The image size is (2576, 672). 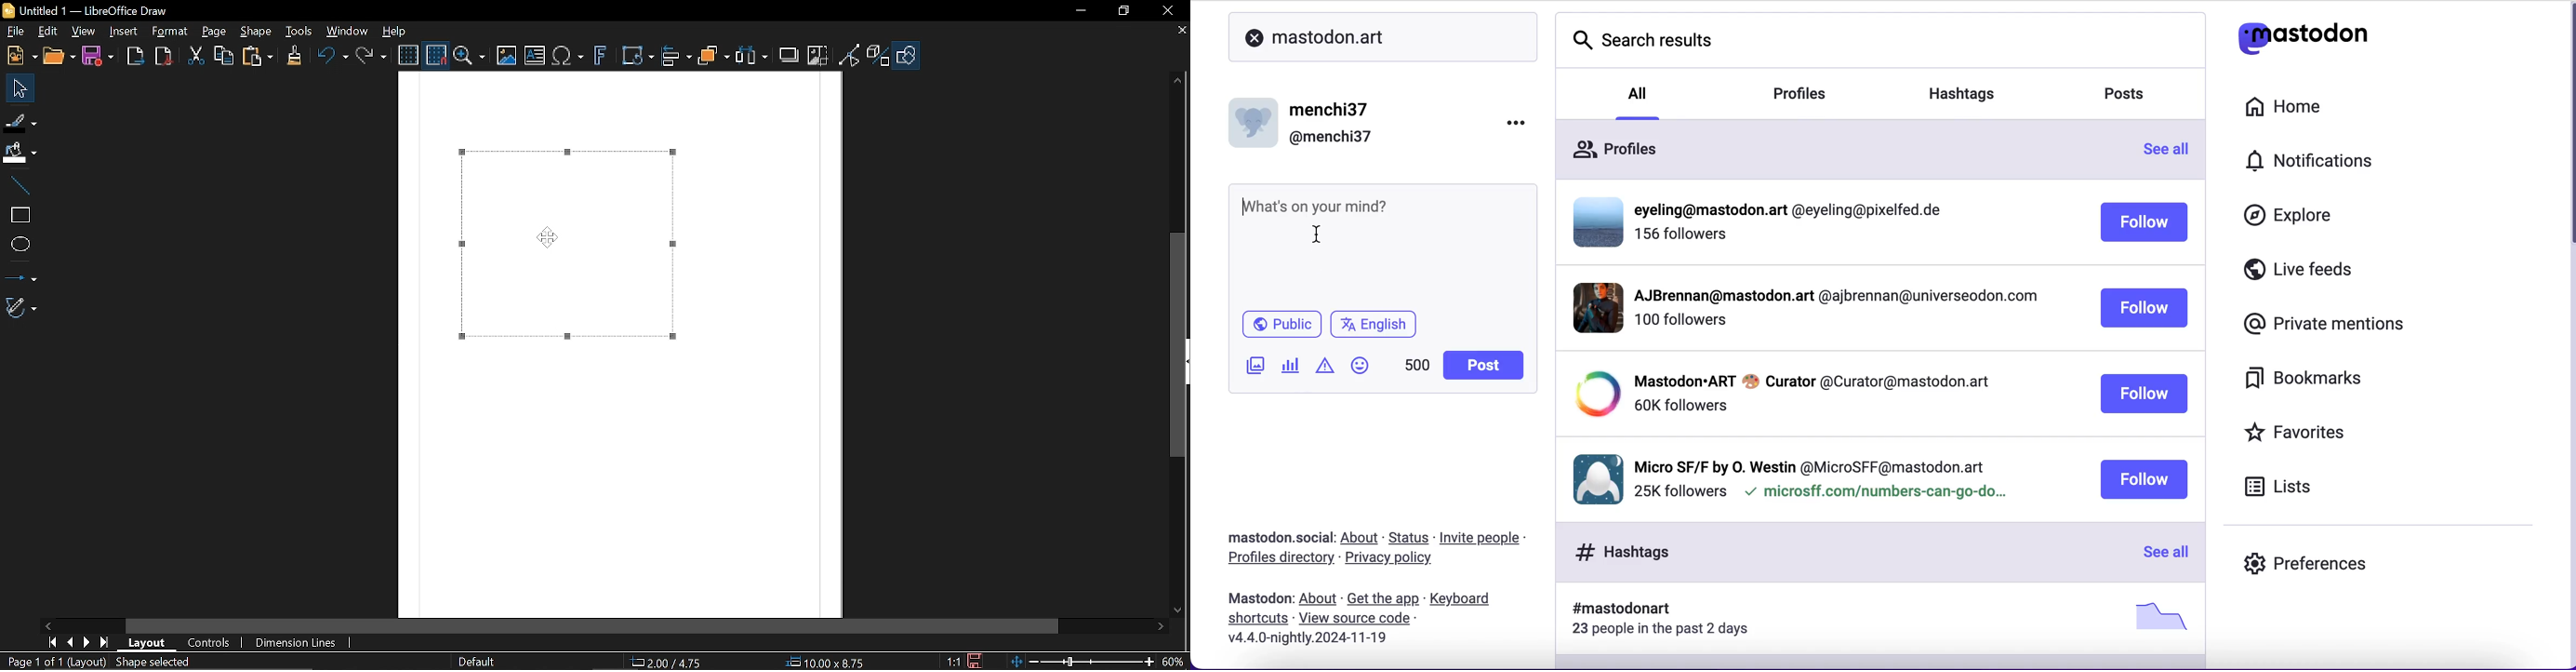 I want to click on preferences, so click(x=2307, y=555).